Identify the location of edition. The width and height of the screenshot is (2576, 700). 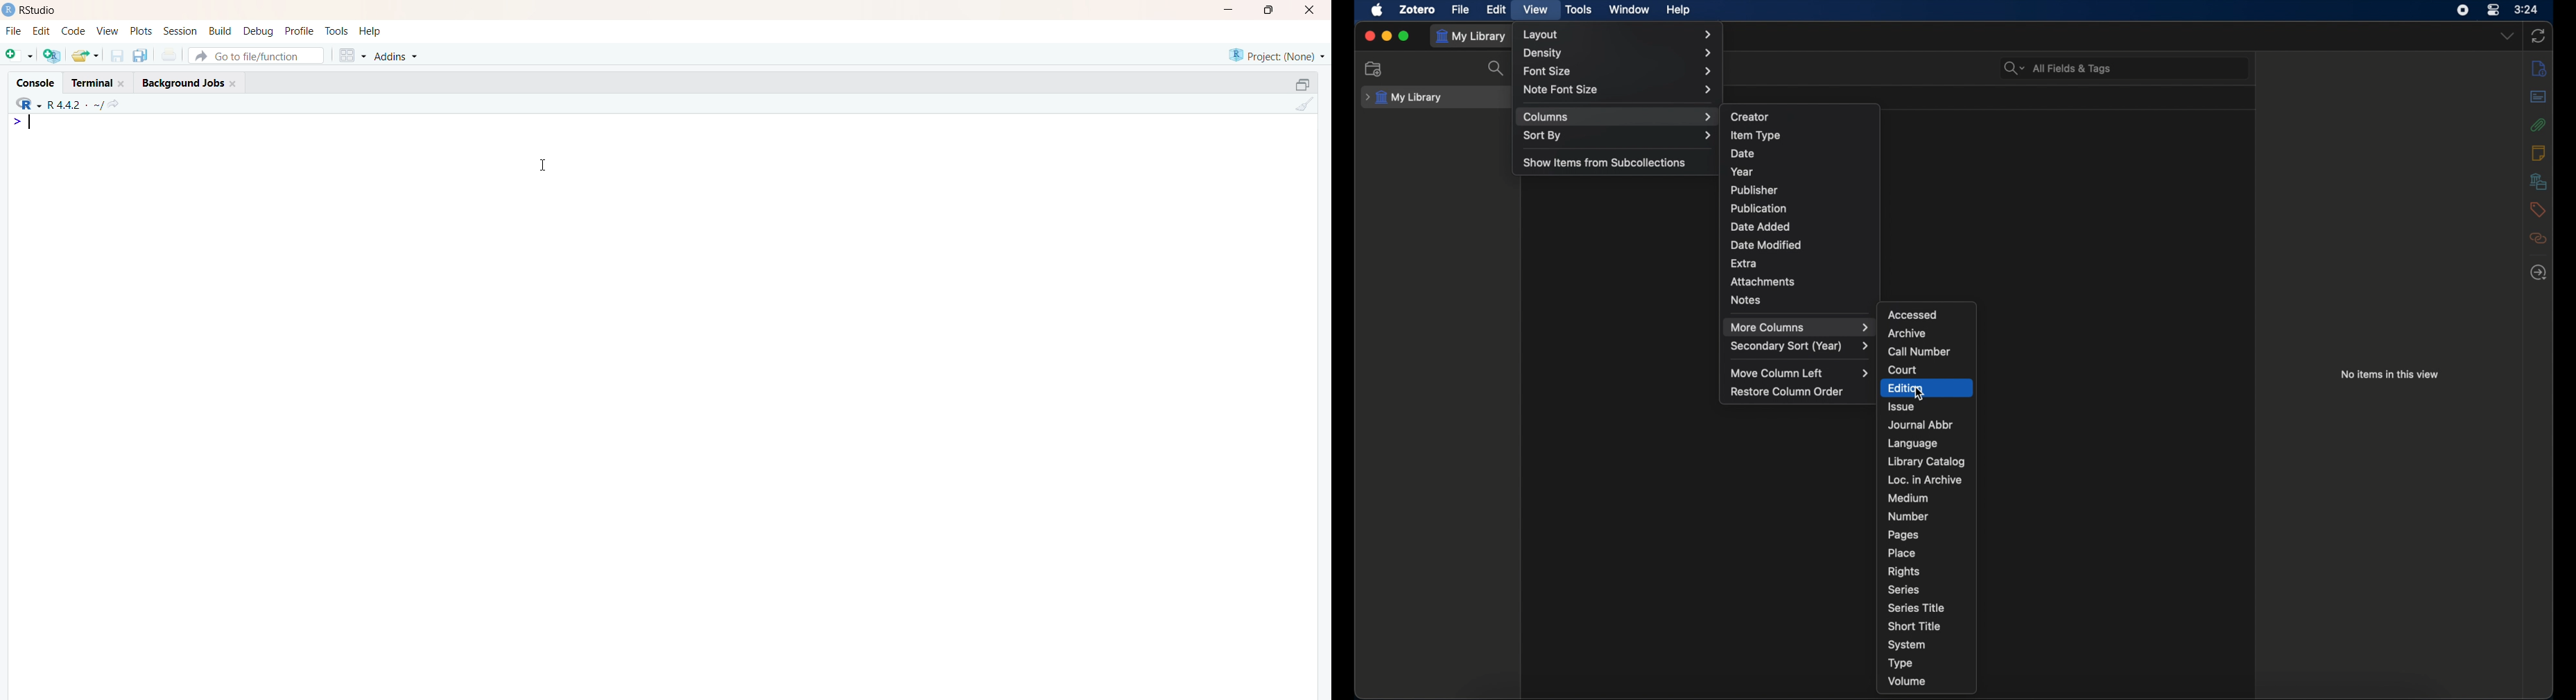
(1924, 389).